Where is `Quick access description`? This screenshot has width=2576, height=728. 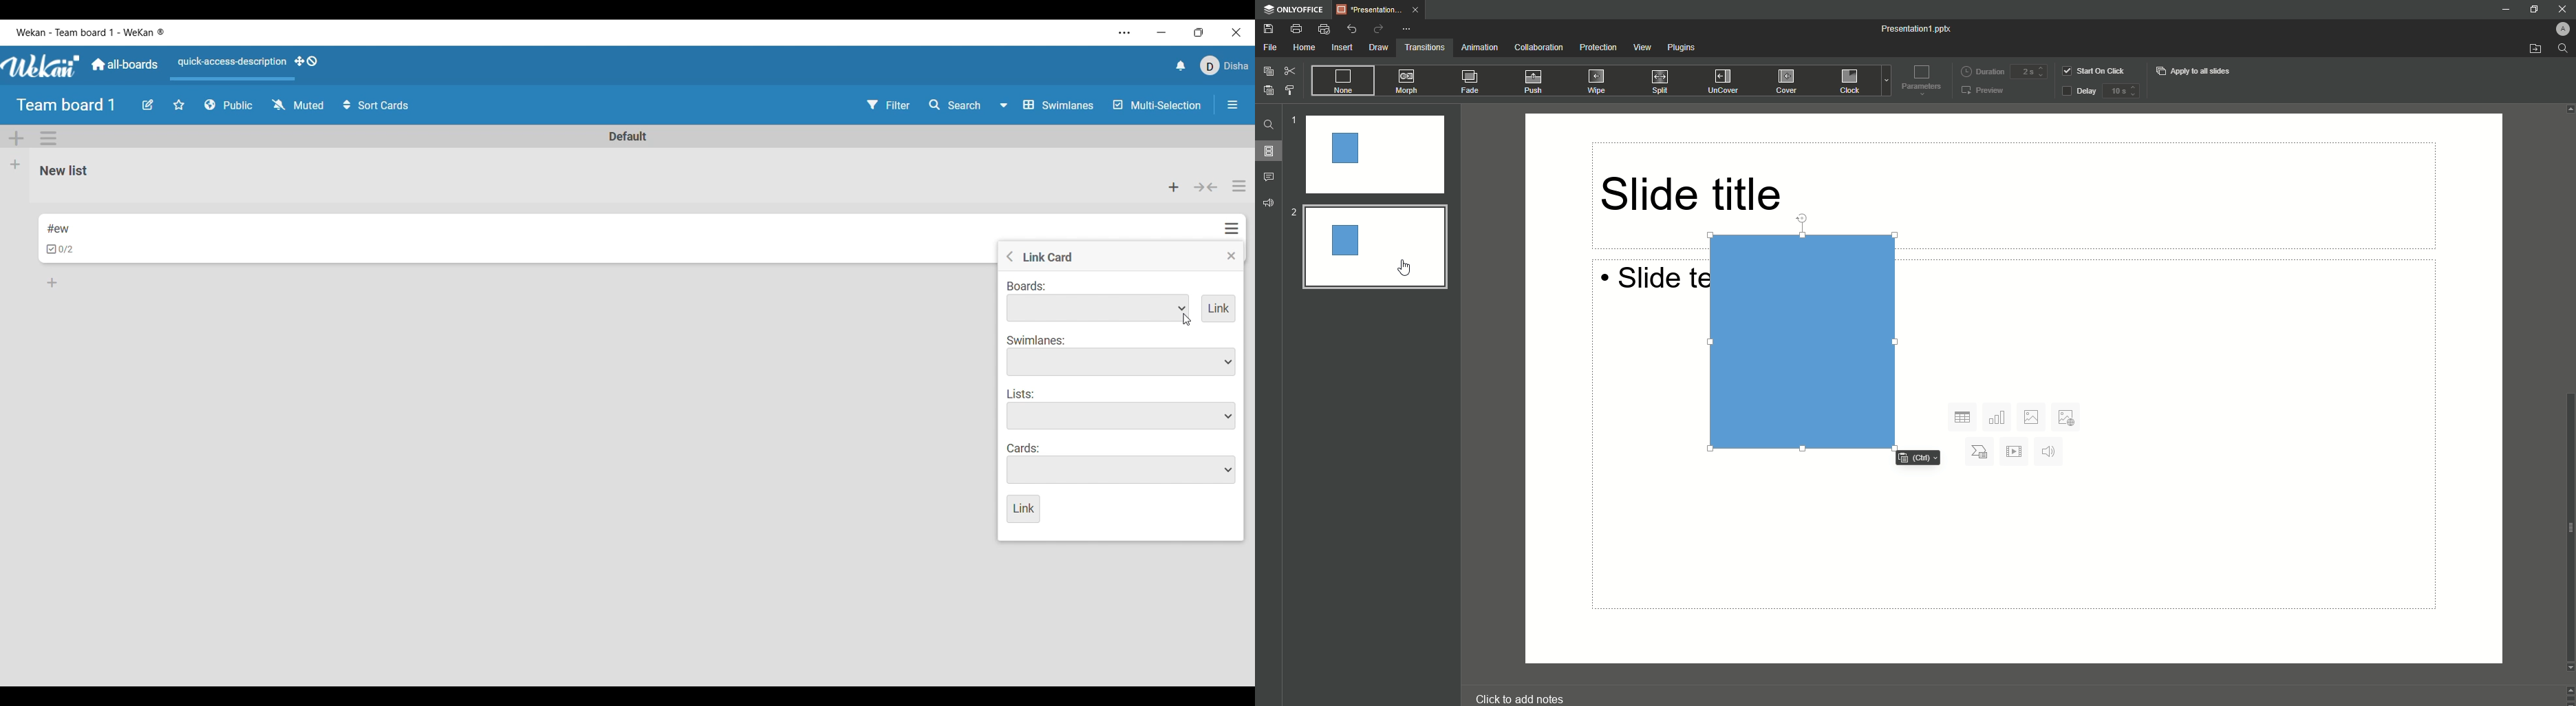 Quick access description is located at coordinates (229, 67).